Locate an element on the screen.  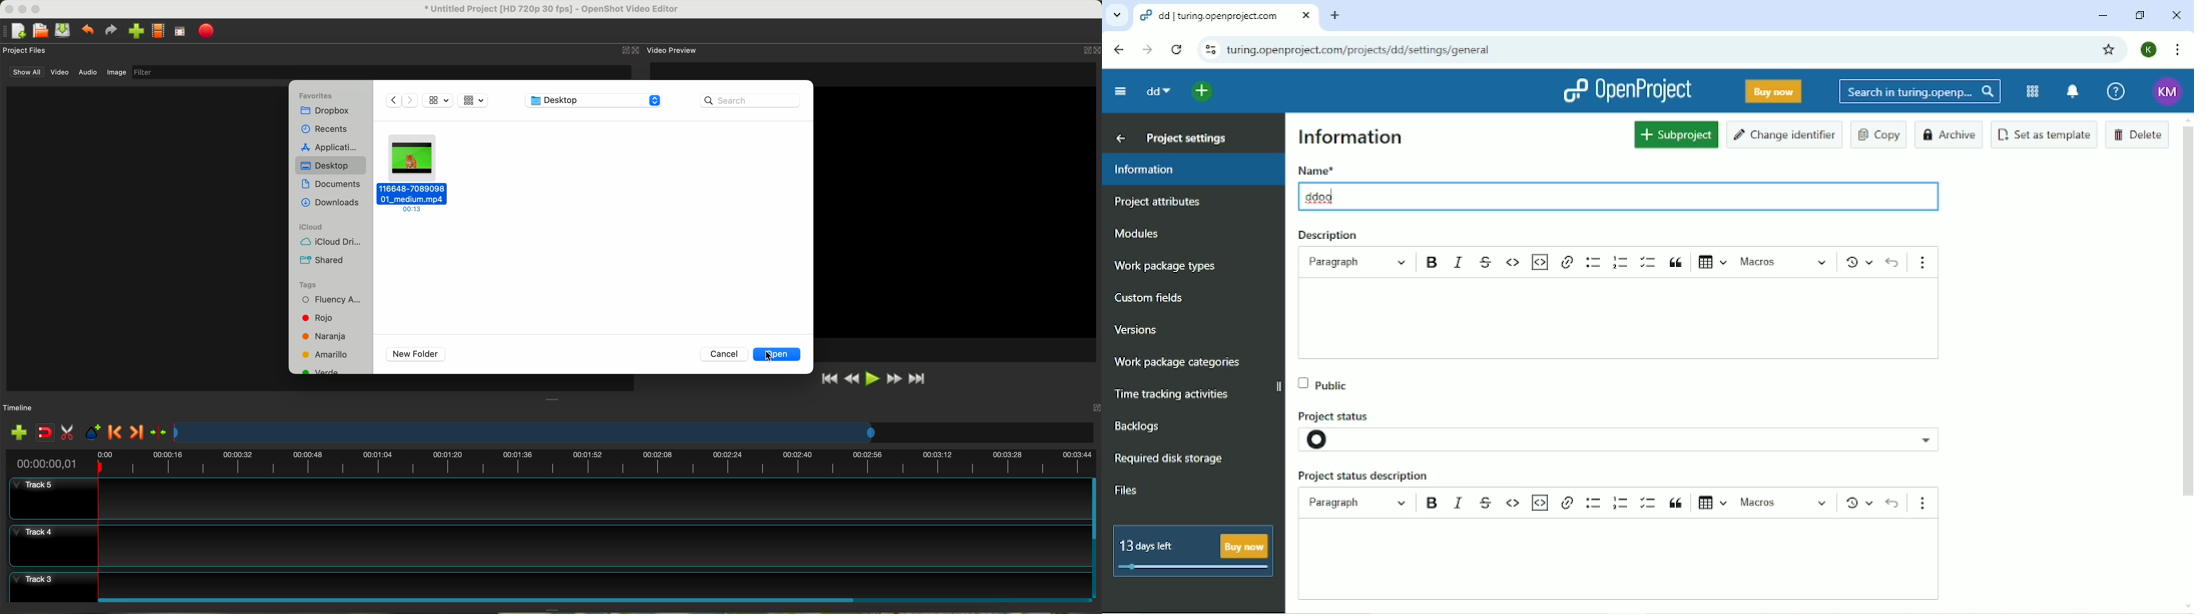
video preview is located at coordinates (673, 50).